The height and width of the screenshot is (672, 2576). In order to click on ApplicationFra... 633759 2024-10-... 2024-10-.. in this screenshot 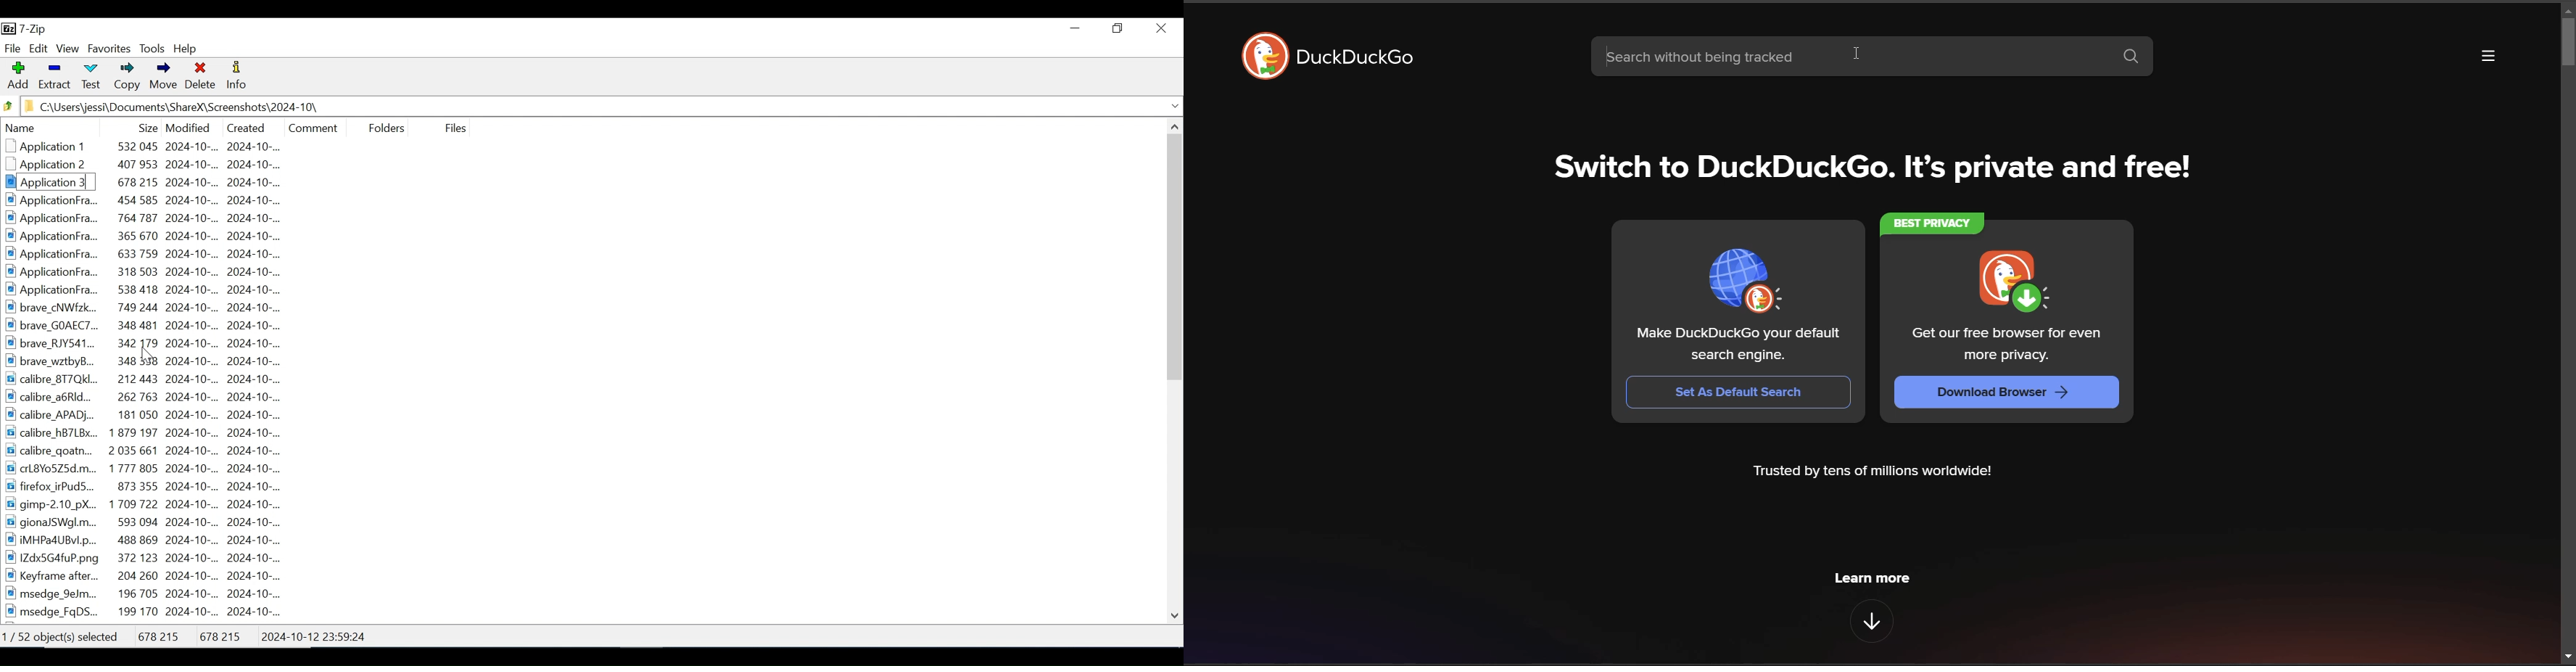, I will do `click(150, 253)`.